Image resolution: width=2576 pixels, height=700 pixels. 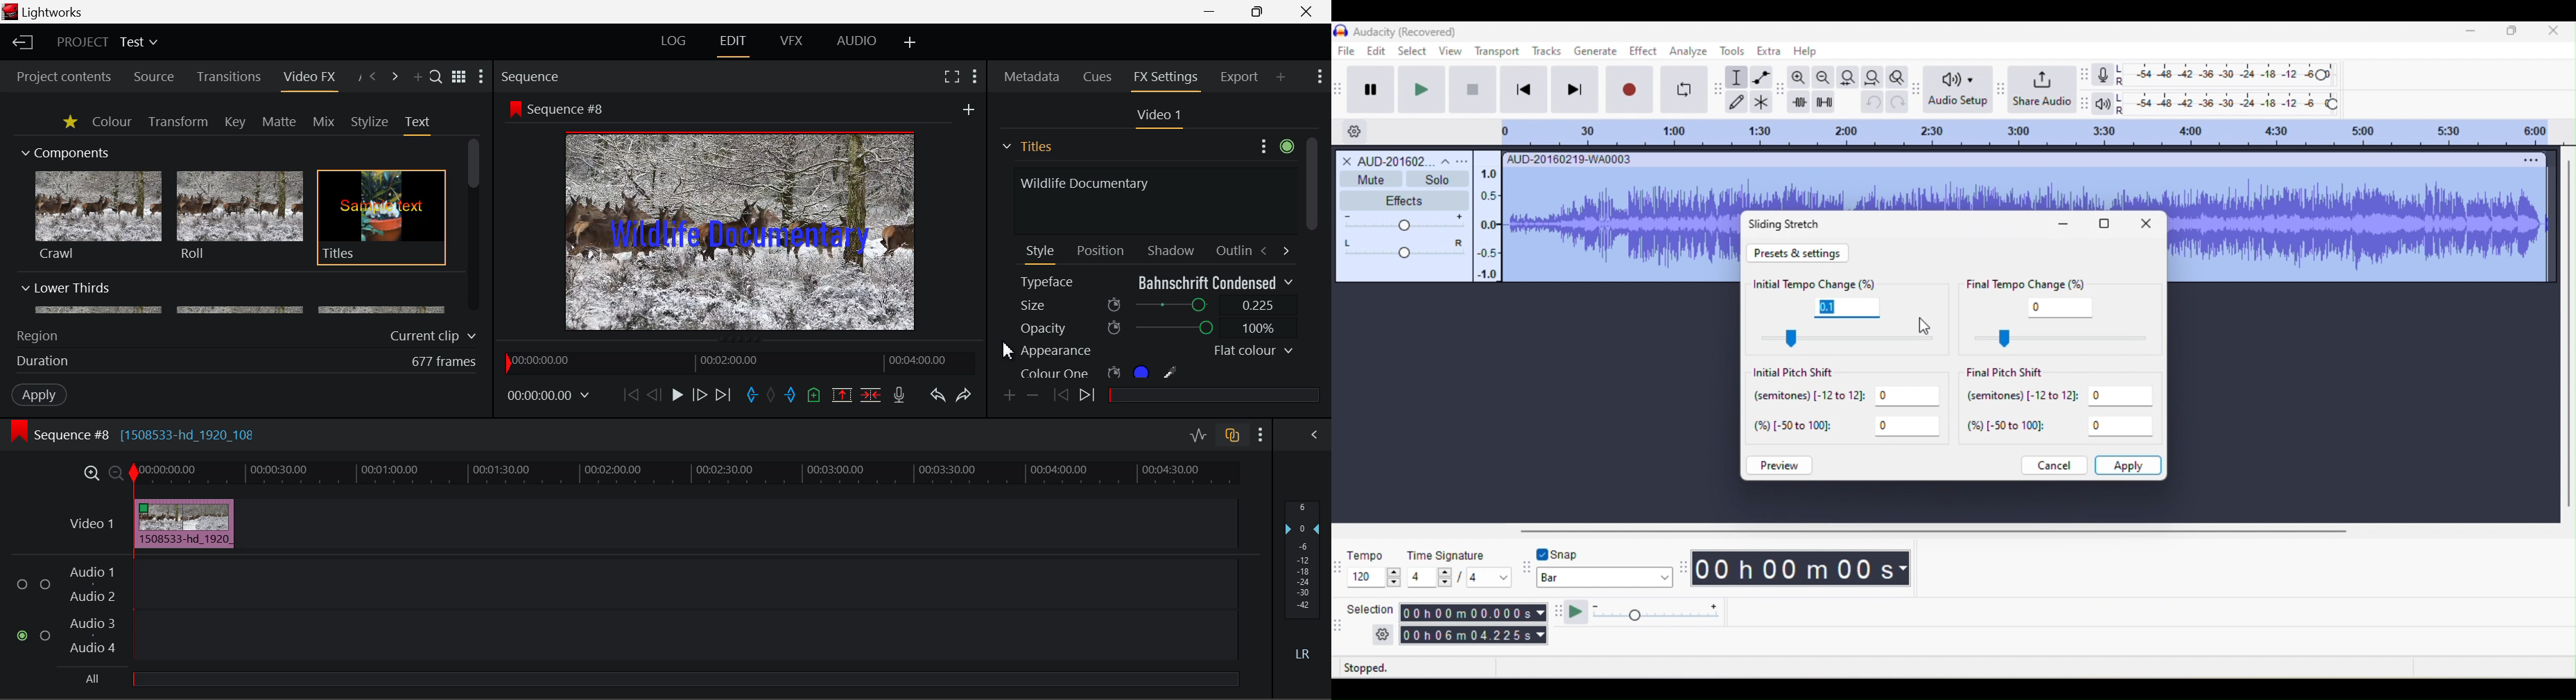 I want to click on vertical scroll bar, so click(x=2566, y=336).